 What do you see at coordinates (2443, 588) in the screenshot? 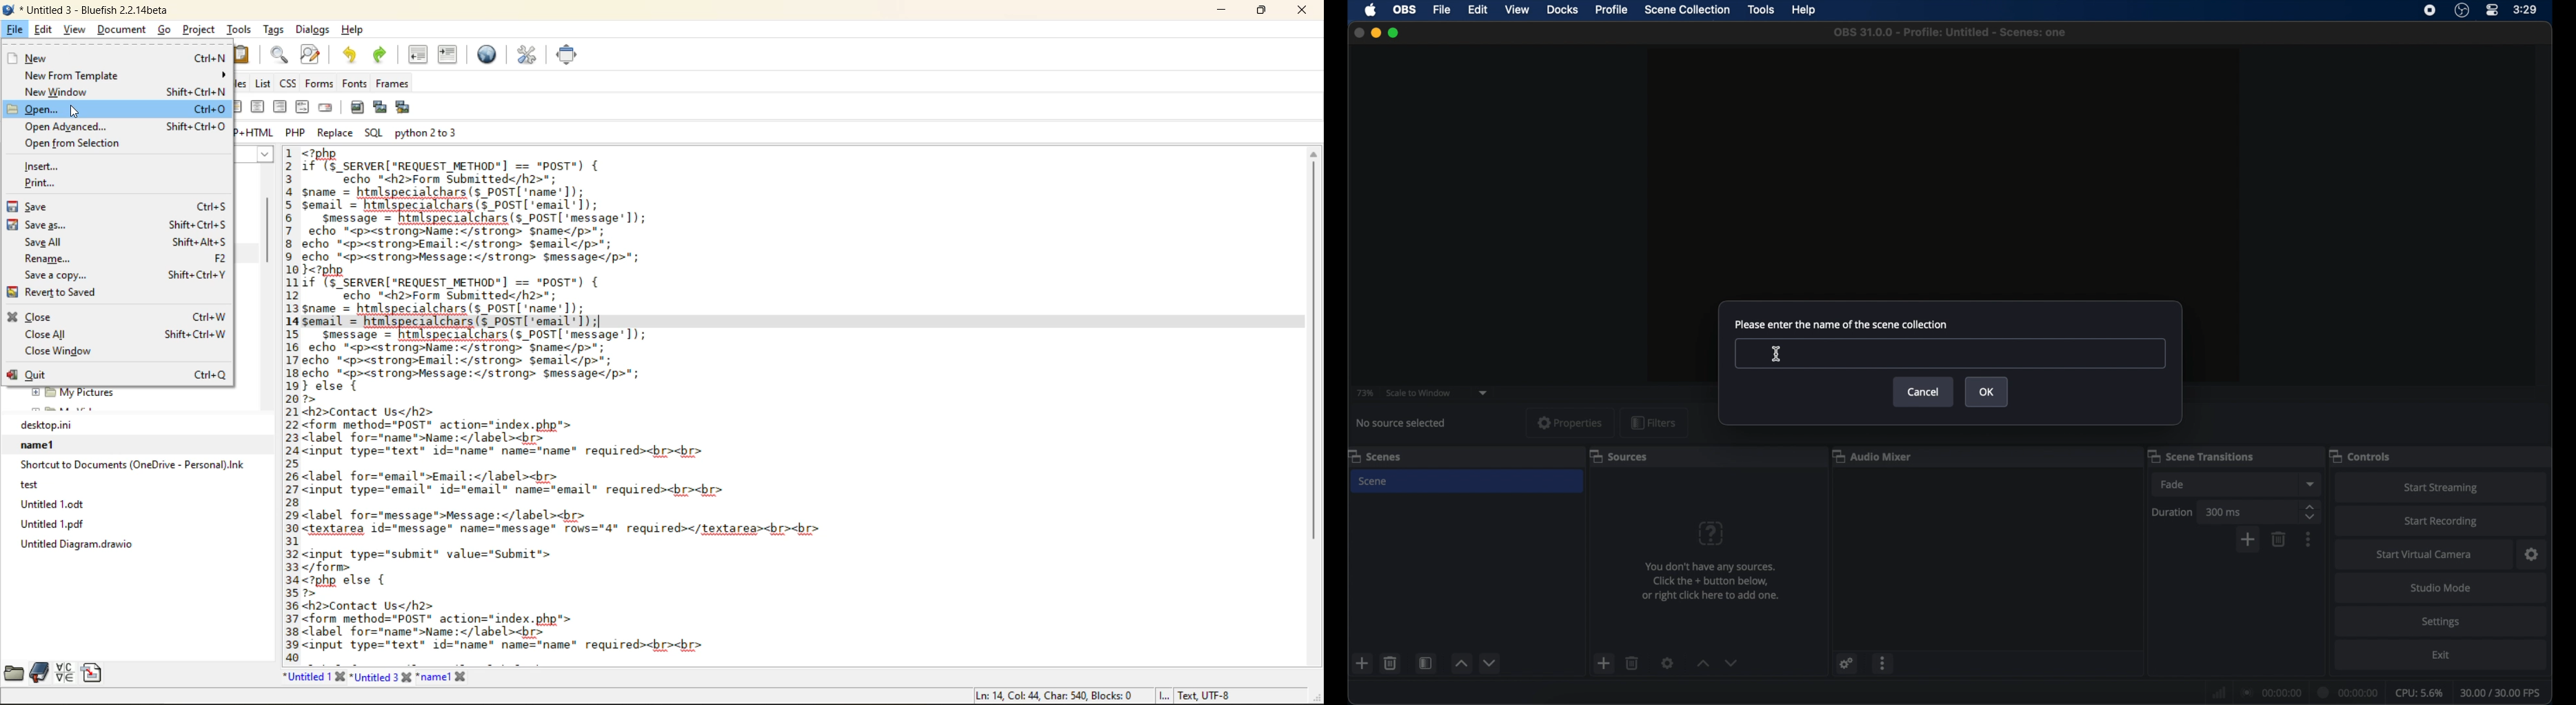
I see `studio mode` at bounding box center [2443, 588].